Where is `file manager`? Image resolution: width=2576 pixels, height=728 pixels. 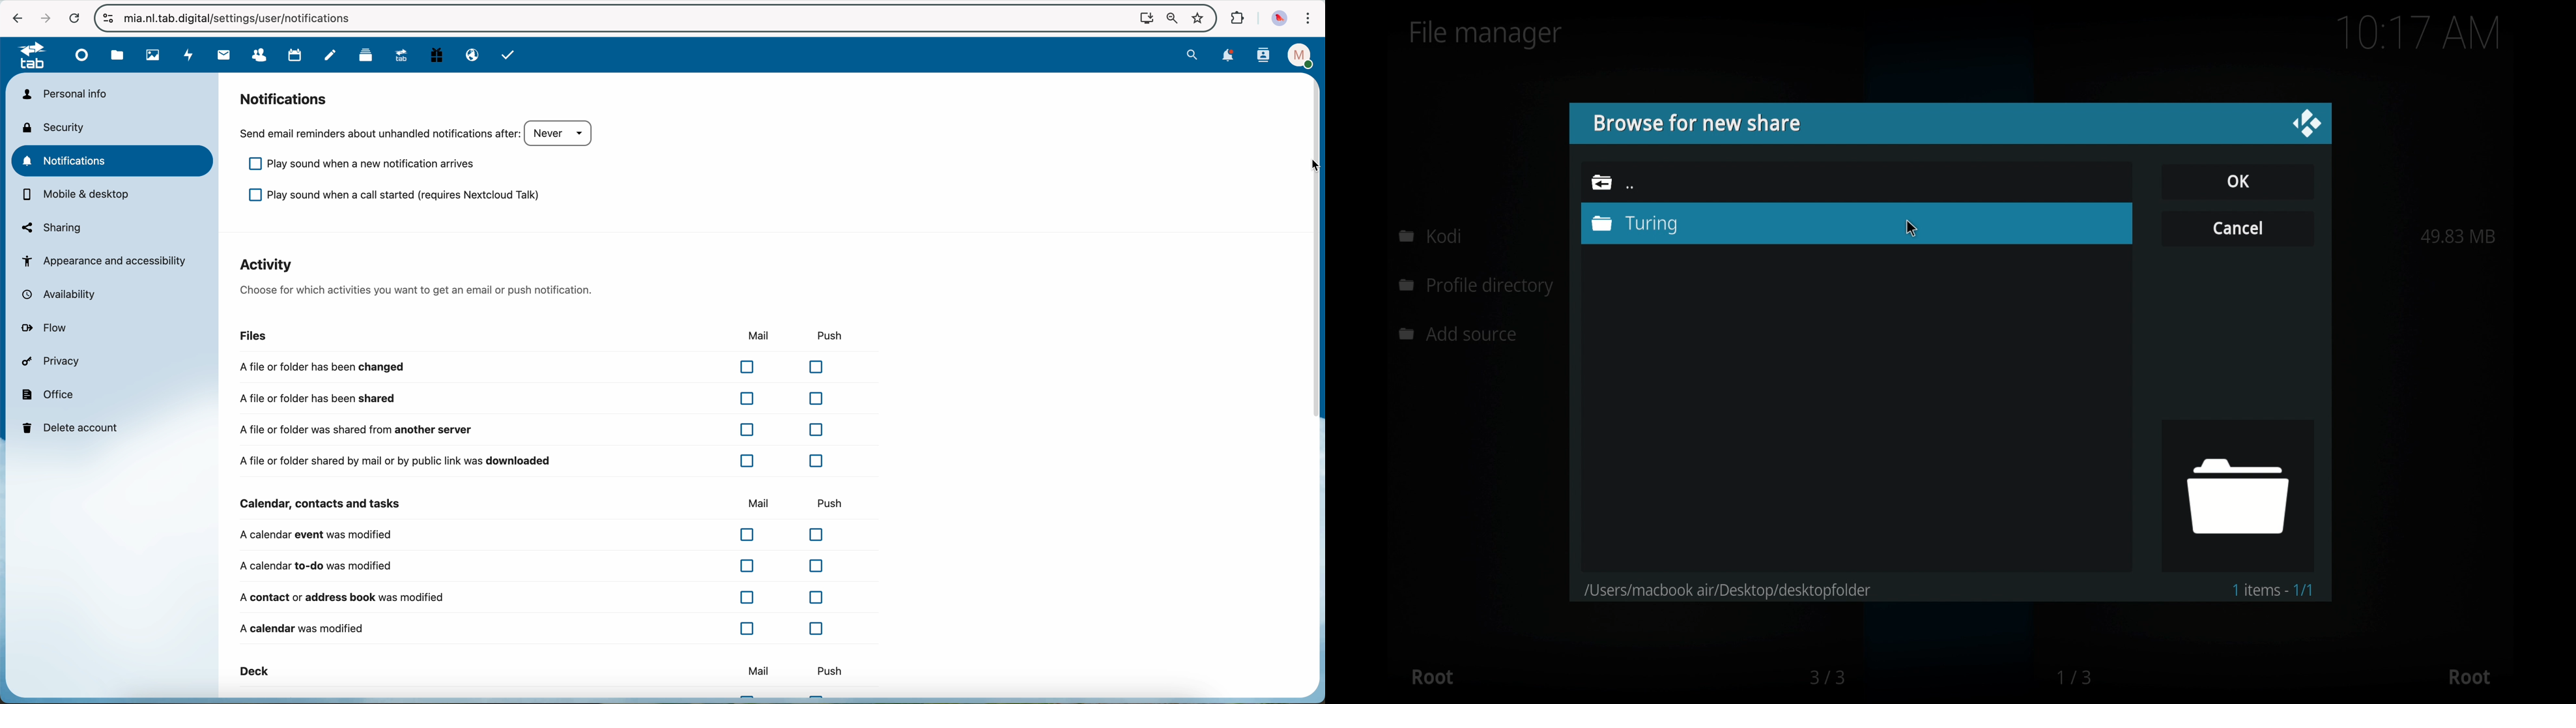
file manager is located at coordinates (1486, 35).